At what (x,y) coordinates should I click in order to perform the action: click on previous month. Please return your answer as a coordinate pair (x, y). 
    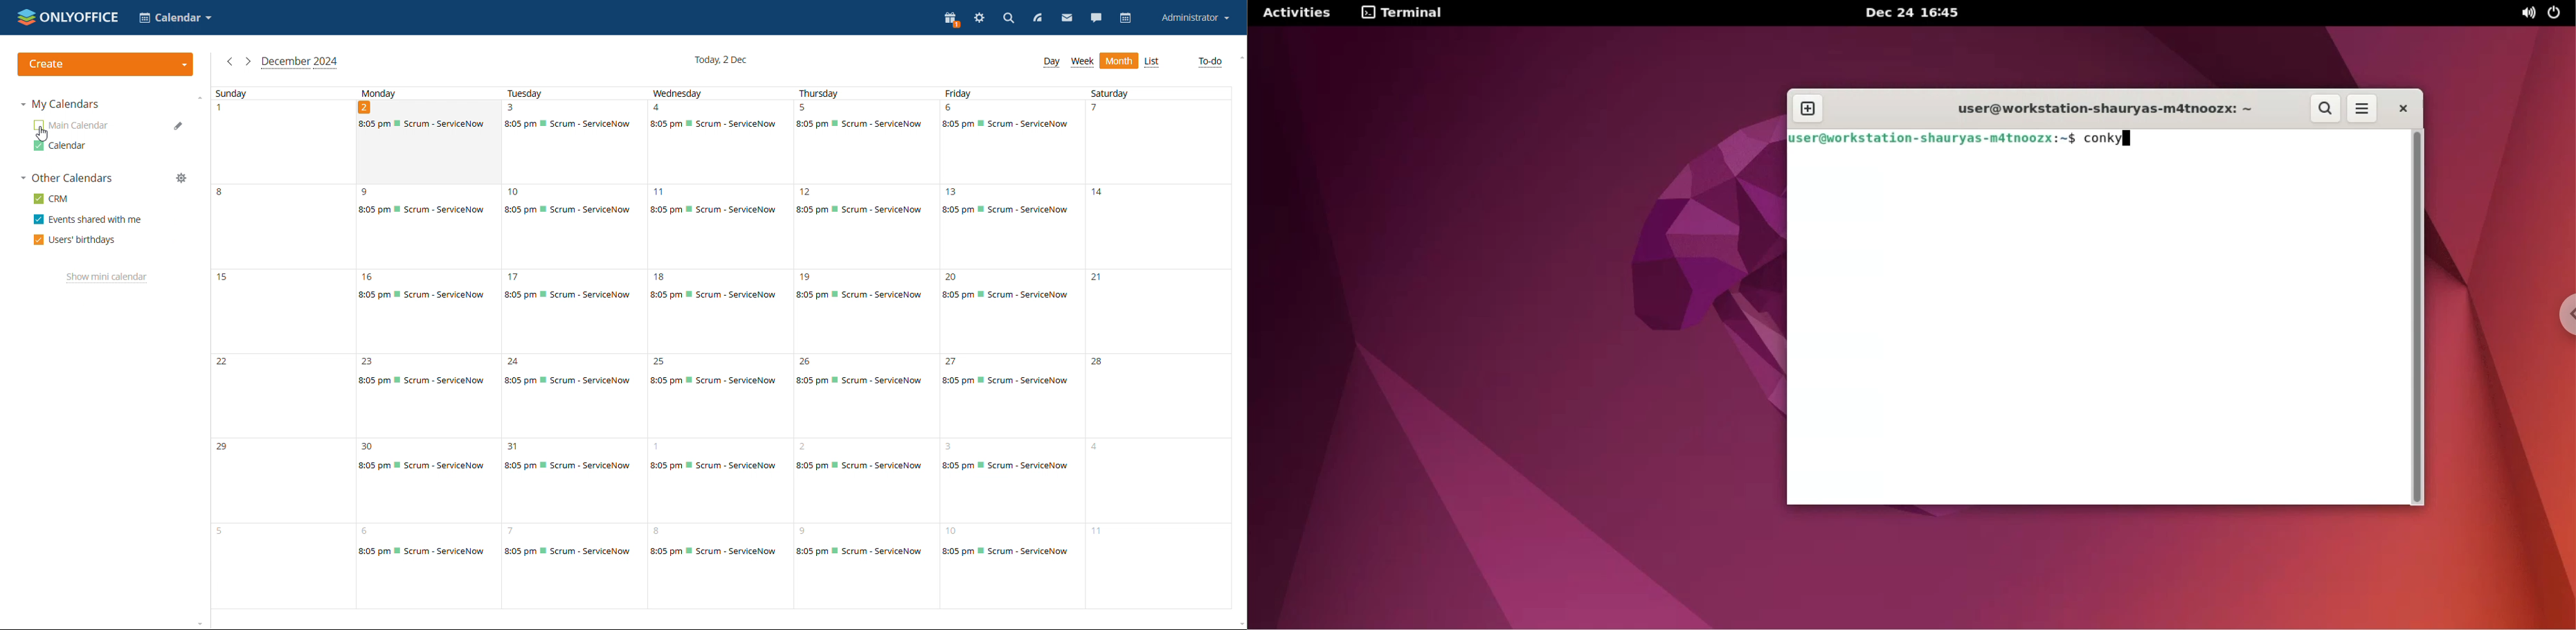
    Looking at the image, I should click on (230, 62).